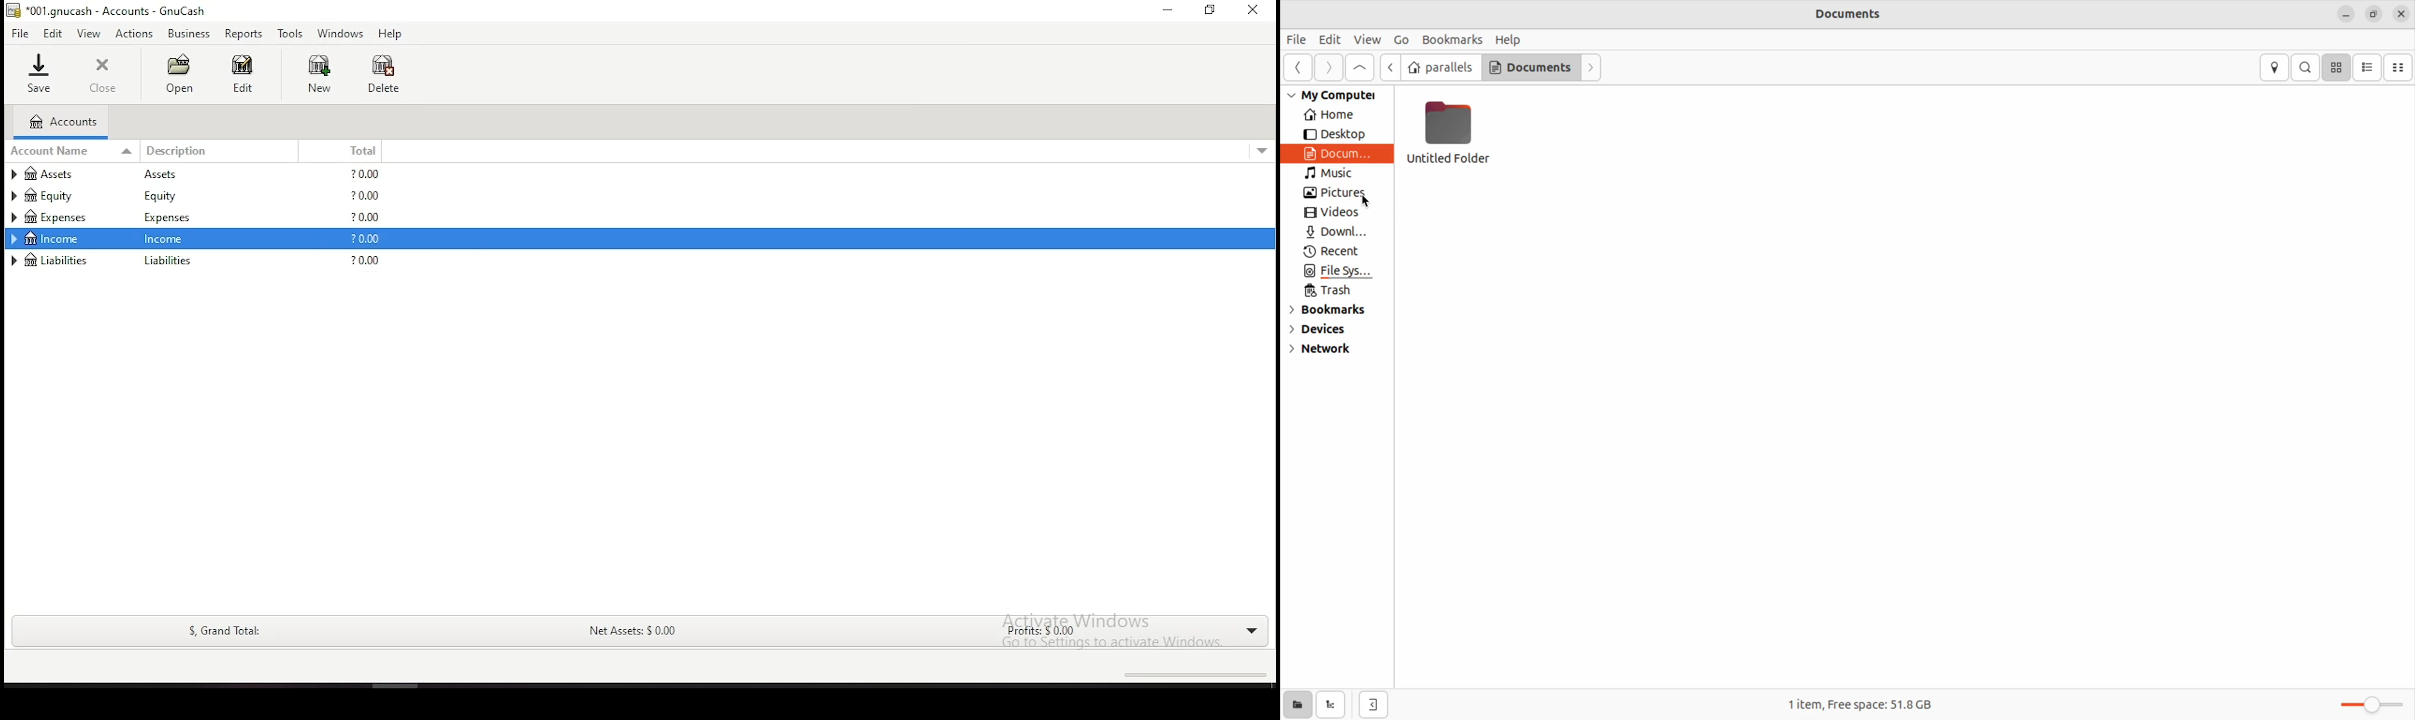  I want to click on File, so click(1298, 39).